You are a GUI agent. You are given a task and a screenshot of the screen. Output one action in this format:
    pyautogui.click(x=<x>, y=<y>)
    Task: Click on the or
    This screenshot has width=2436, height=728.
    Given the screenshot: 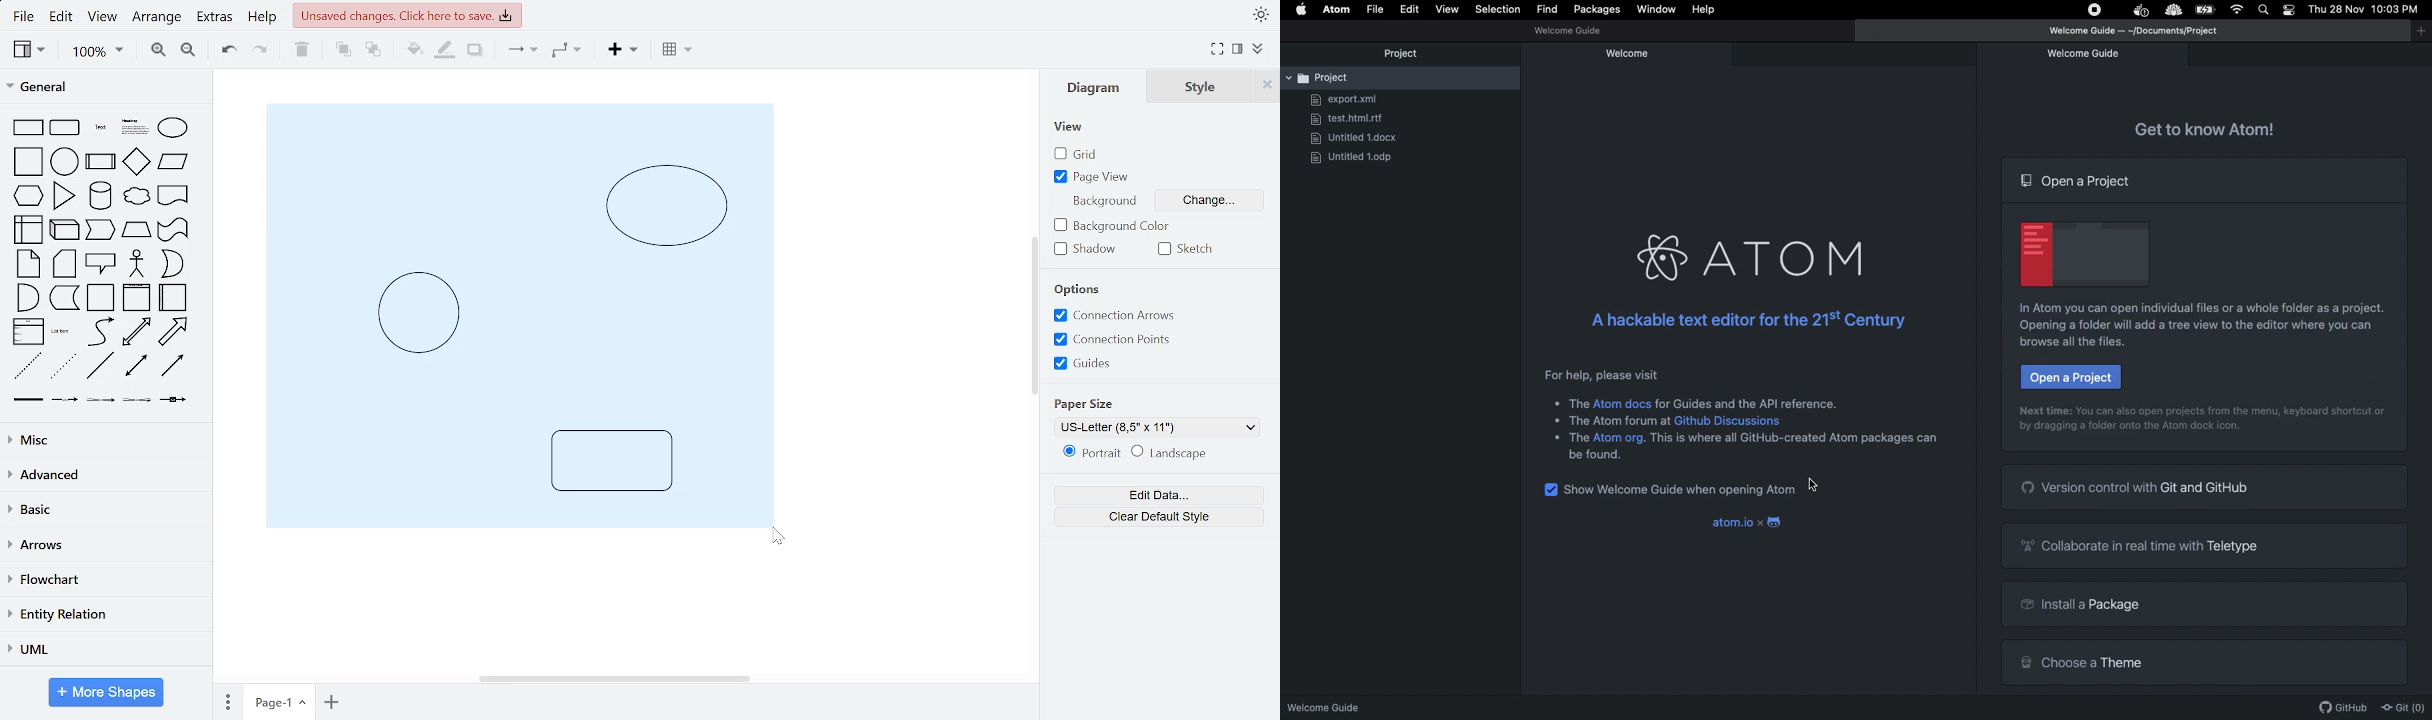 What is the action you would take?
    pyautogui.click(x=171, y=263)
    